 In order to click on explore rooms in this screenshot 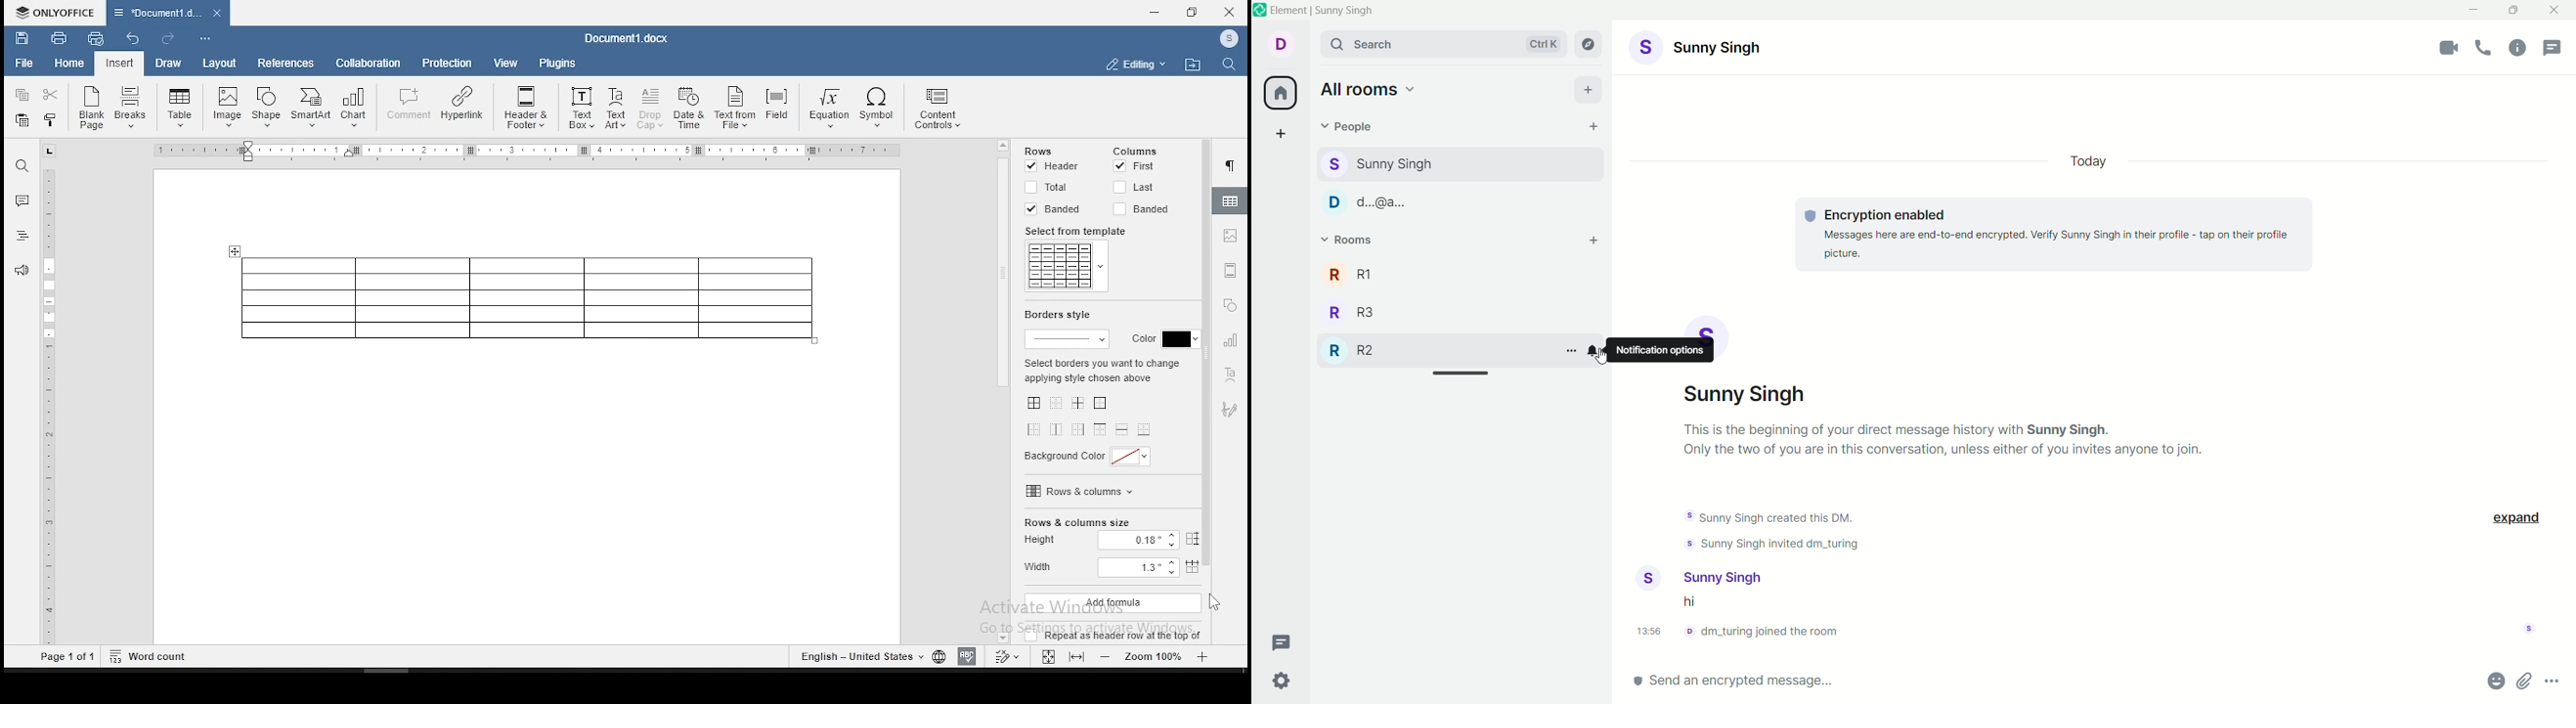, I will do `click(1592, 43)`.